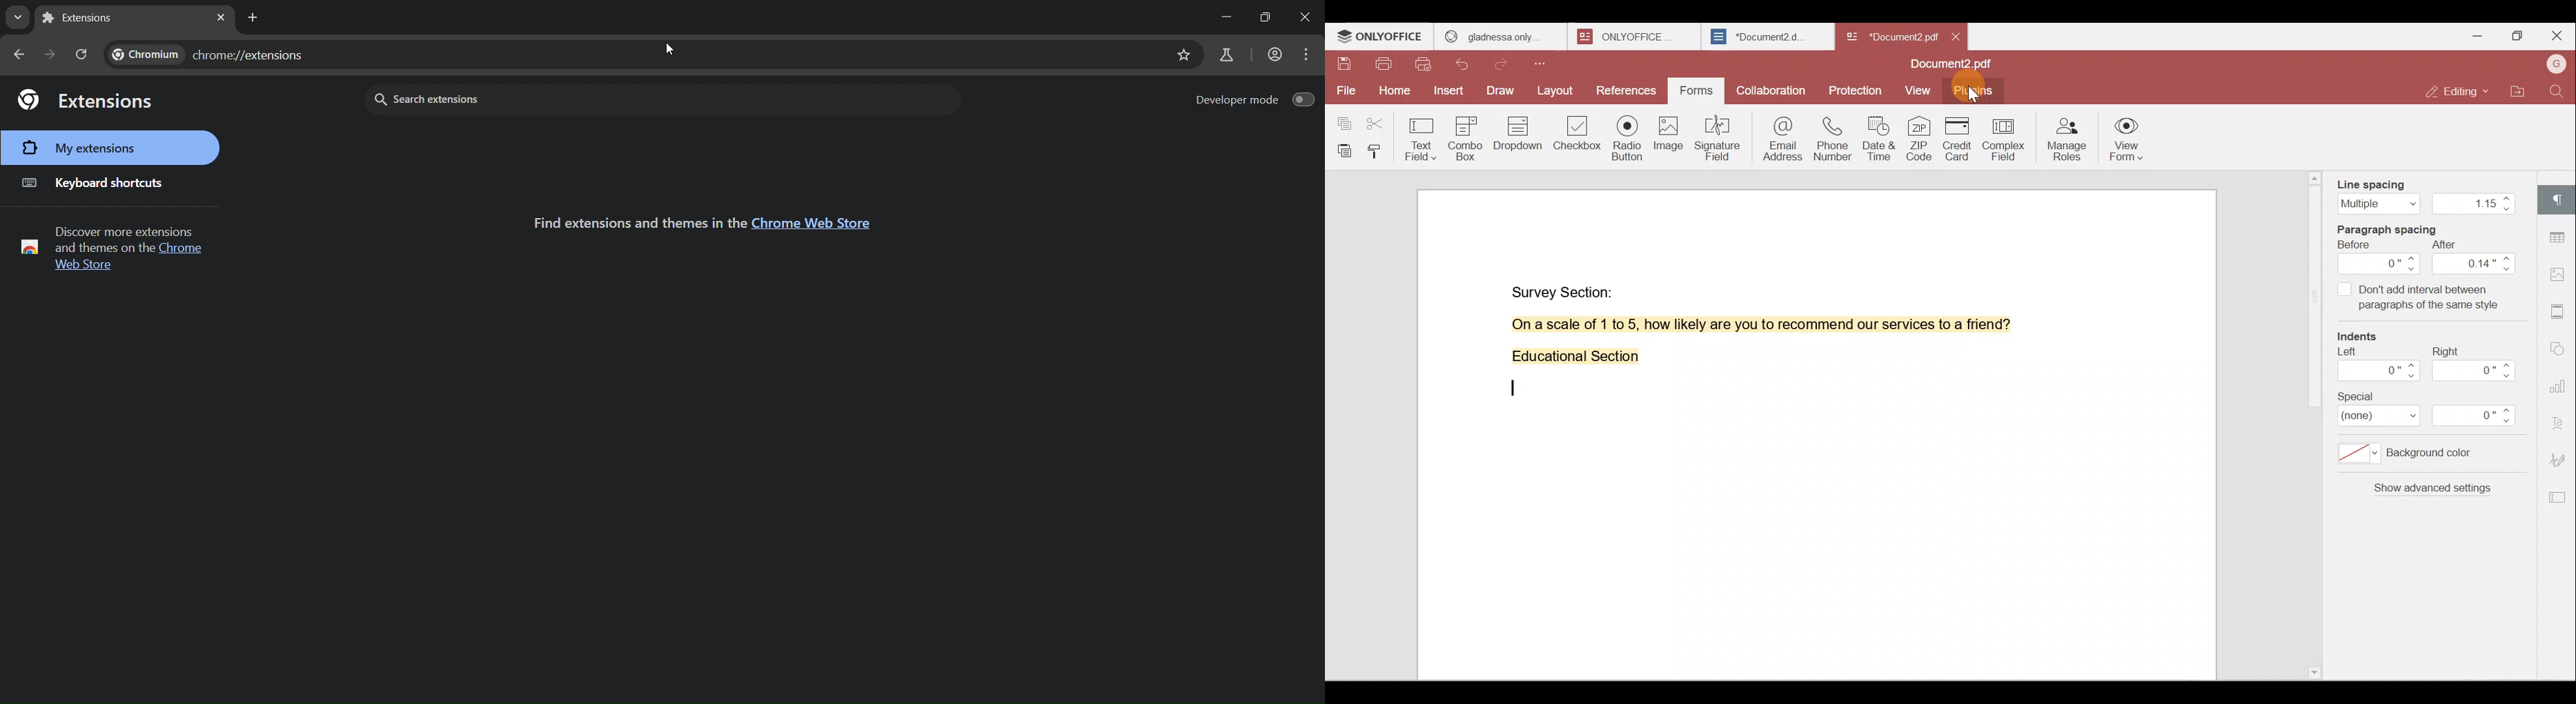  Describe the element at coordinates (1380, 120) in the screenshot. I see `Cut` at that location.